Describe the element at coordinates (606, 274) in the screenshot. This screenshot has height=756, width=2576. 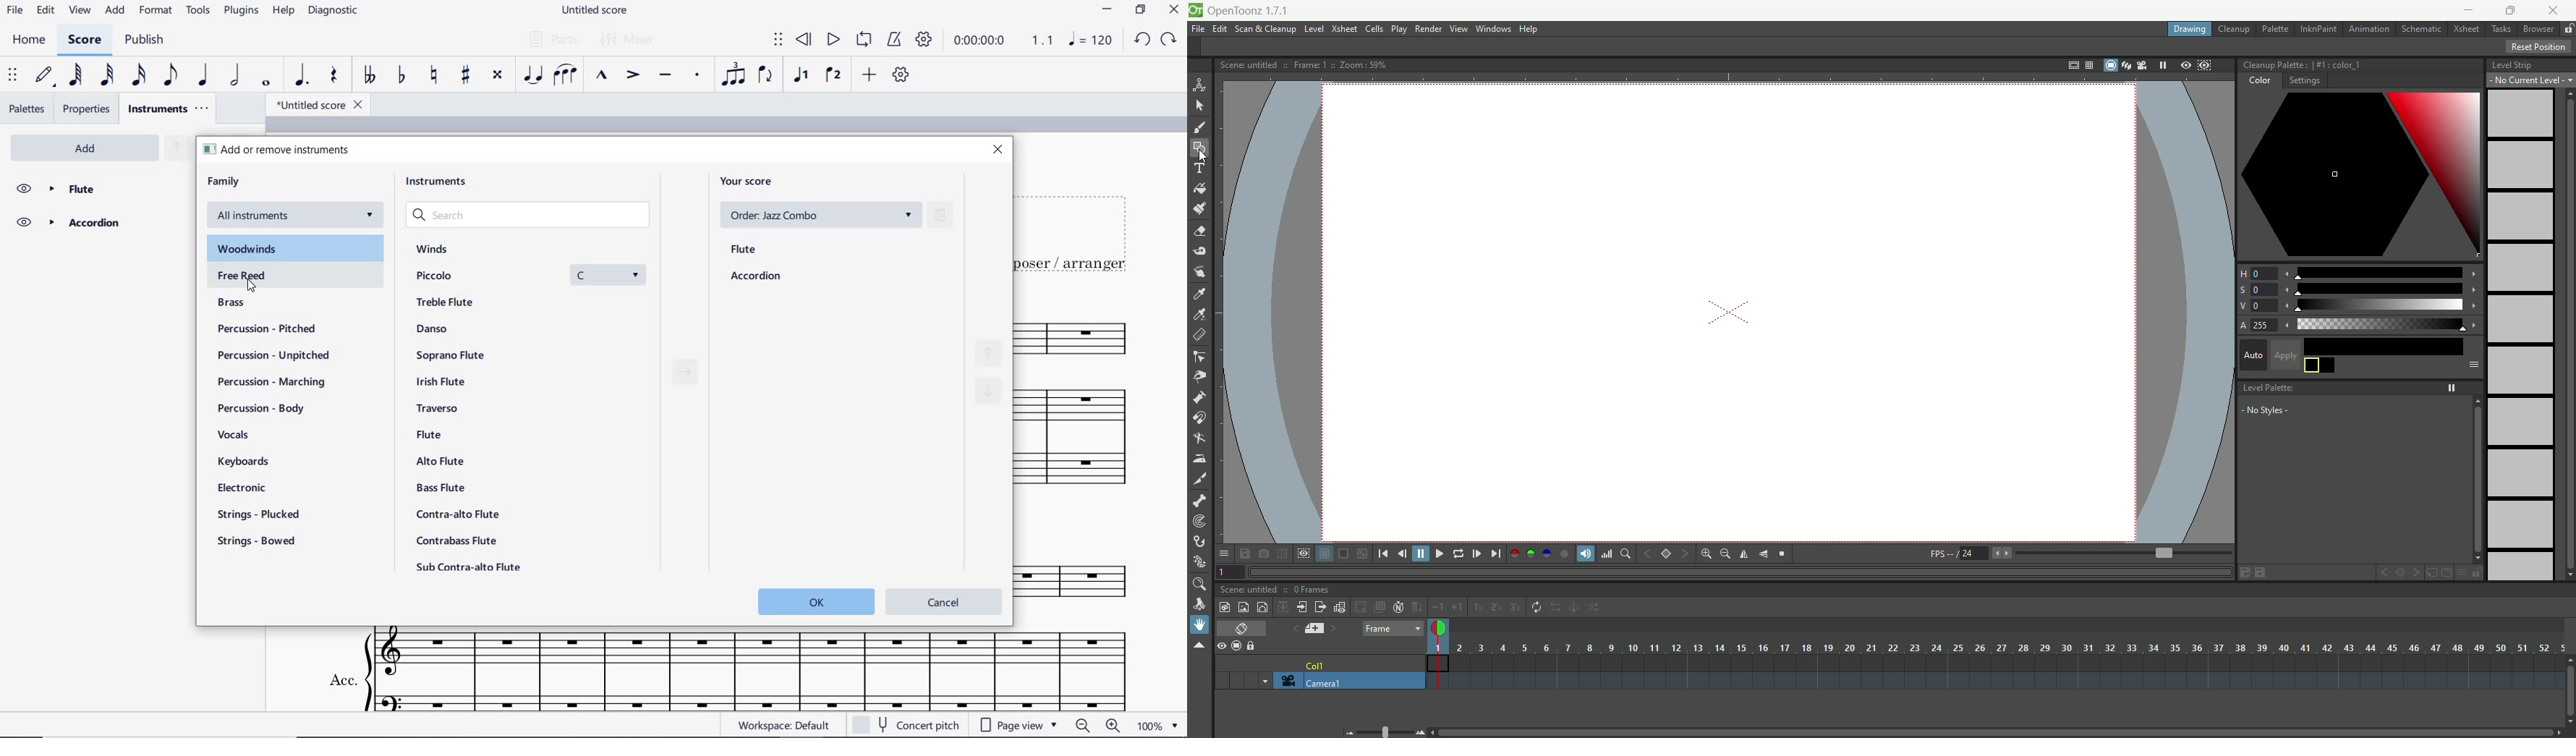
I see `c` at that location.